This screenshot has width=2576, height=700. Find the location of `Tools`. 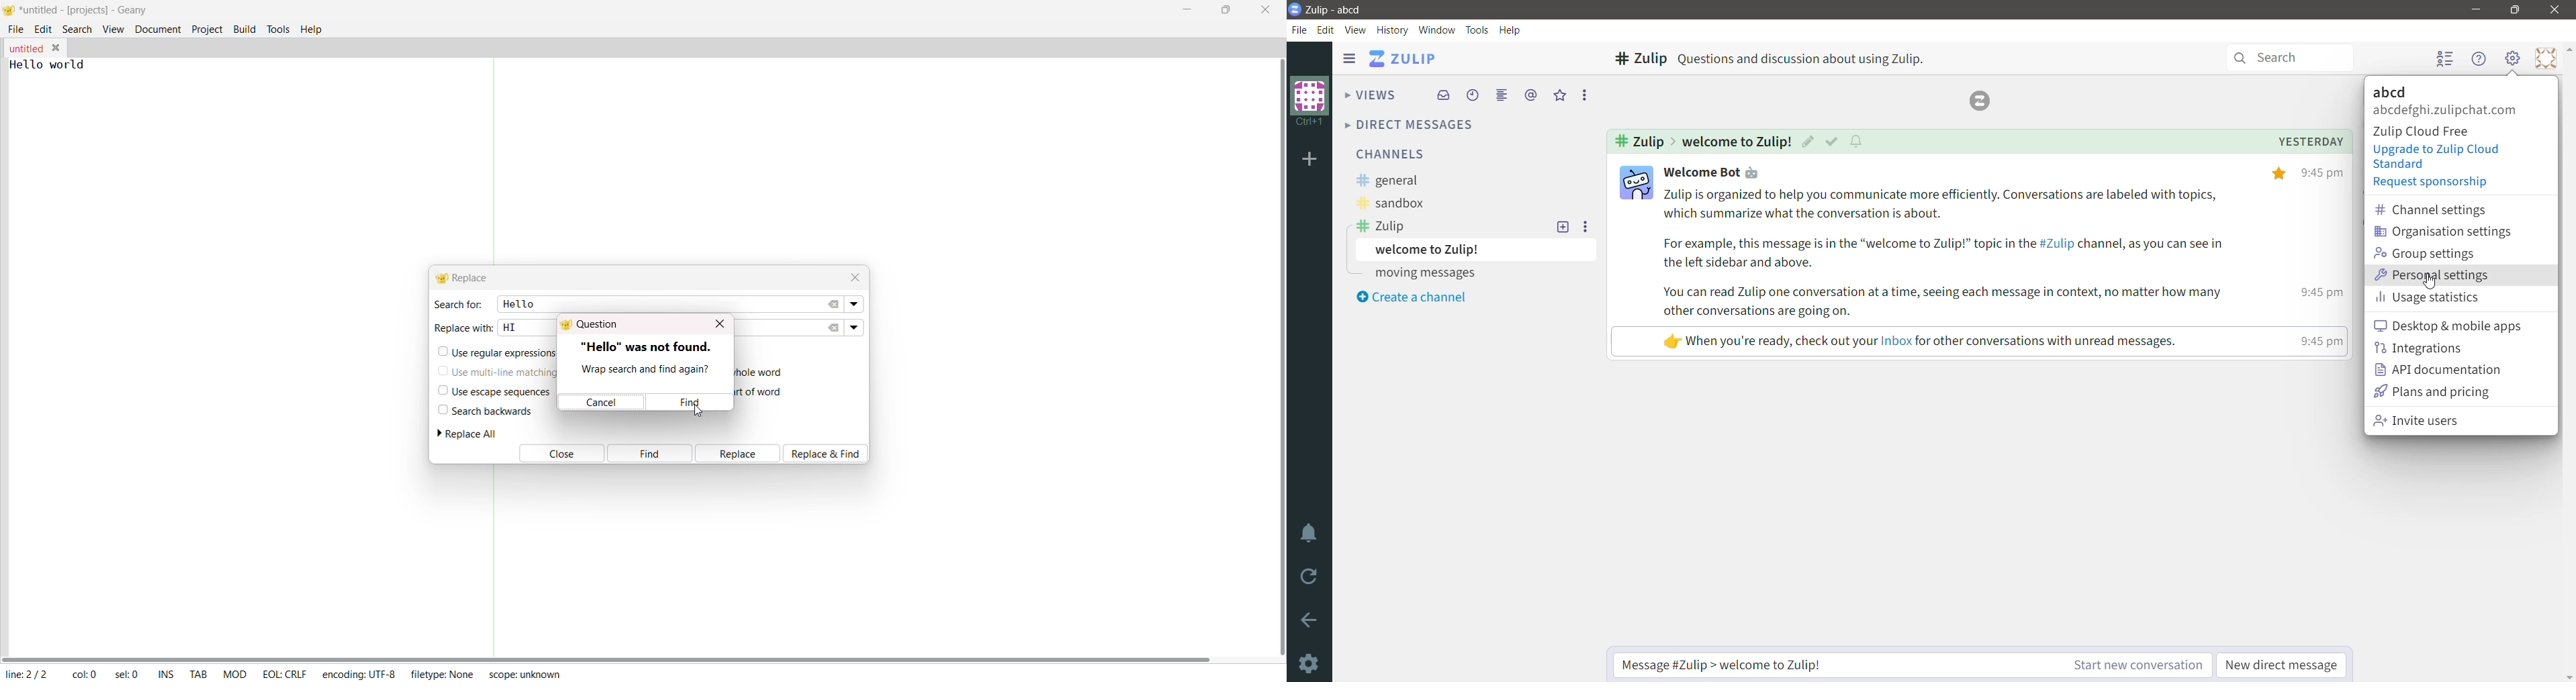

Tools is located at coordinates (1477, 30).